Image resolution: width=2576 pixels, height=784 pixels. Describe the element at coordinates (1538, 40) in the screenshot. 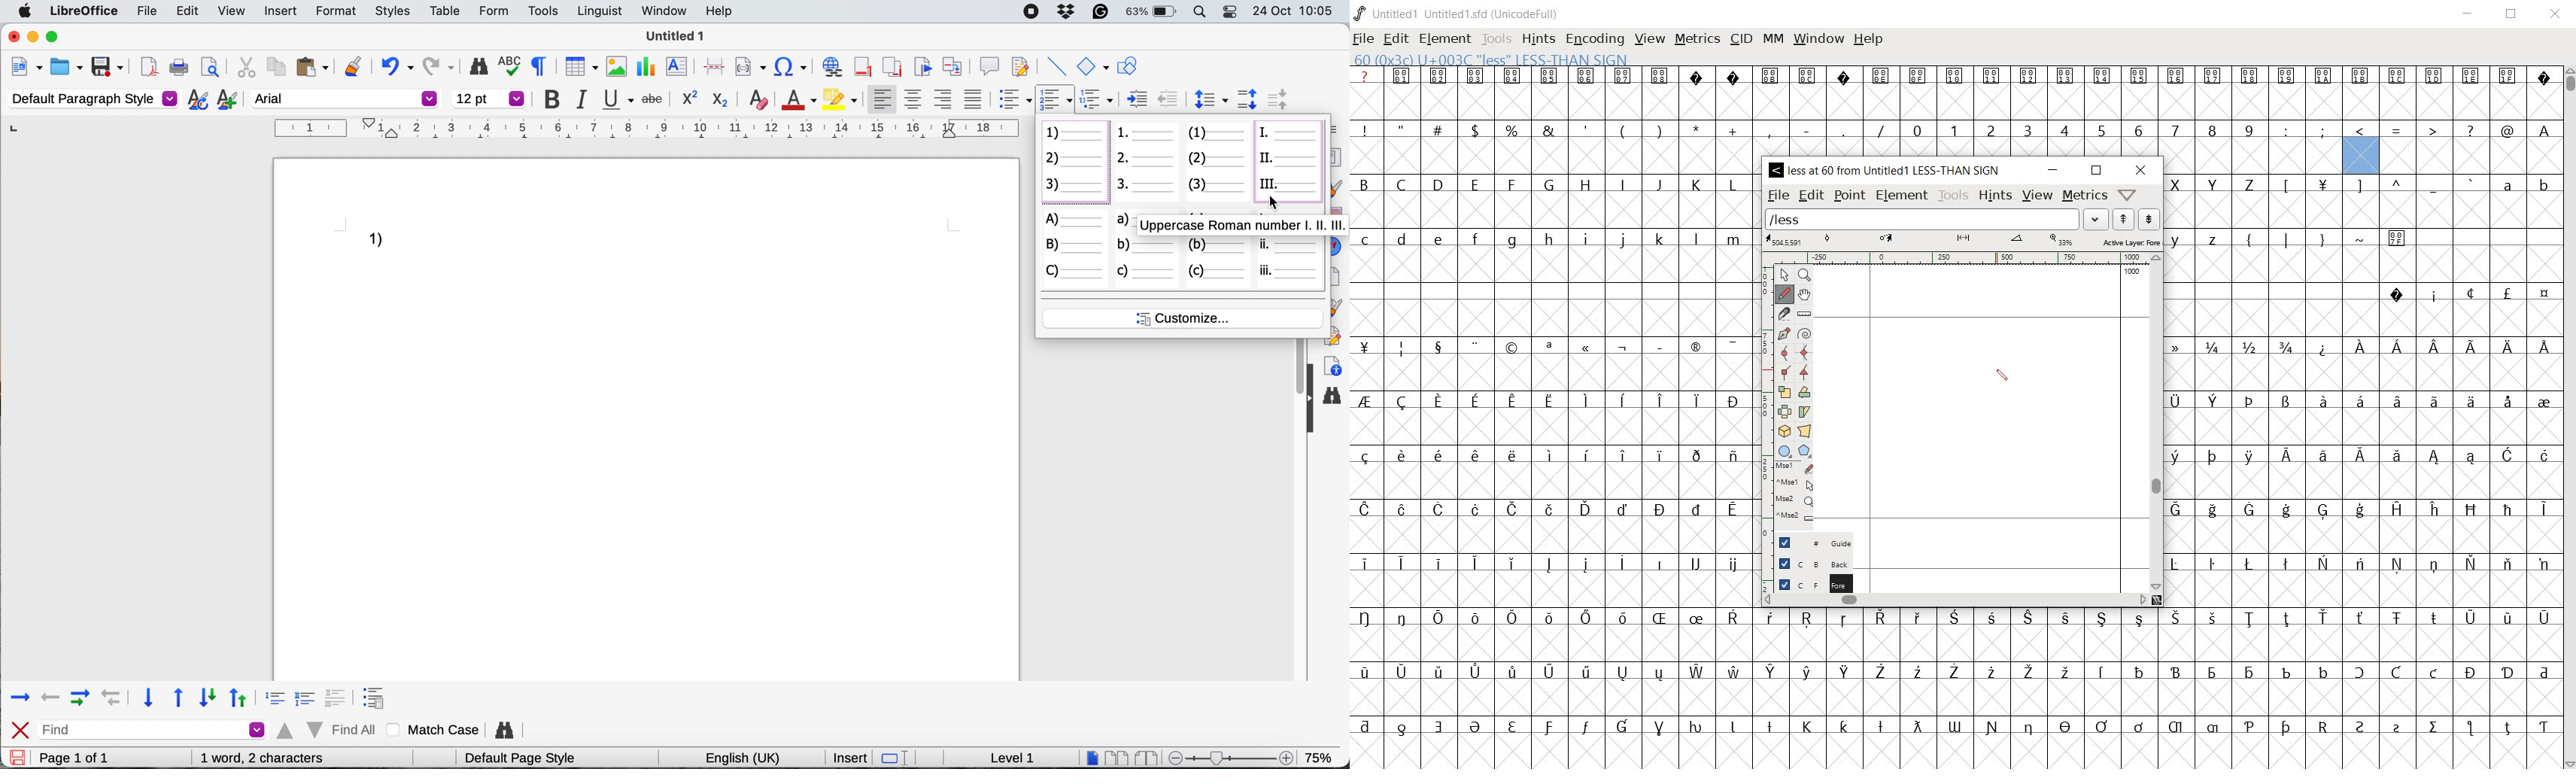

I see `hints` at that location.